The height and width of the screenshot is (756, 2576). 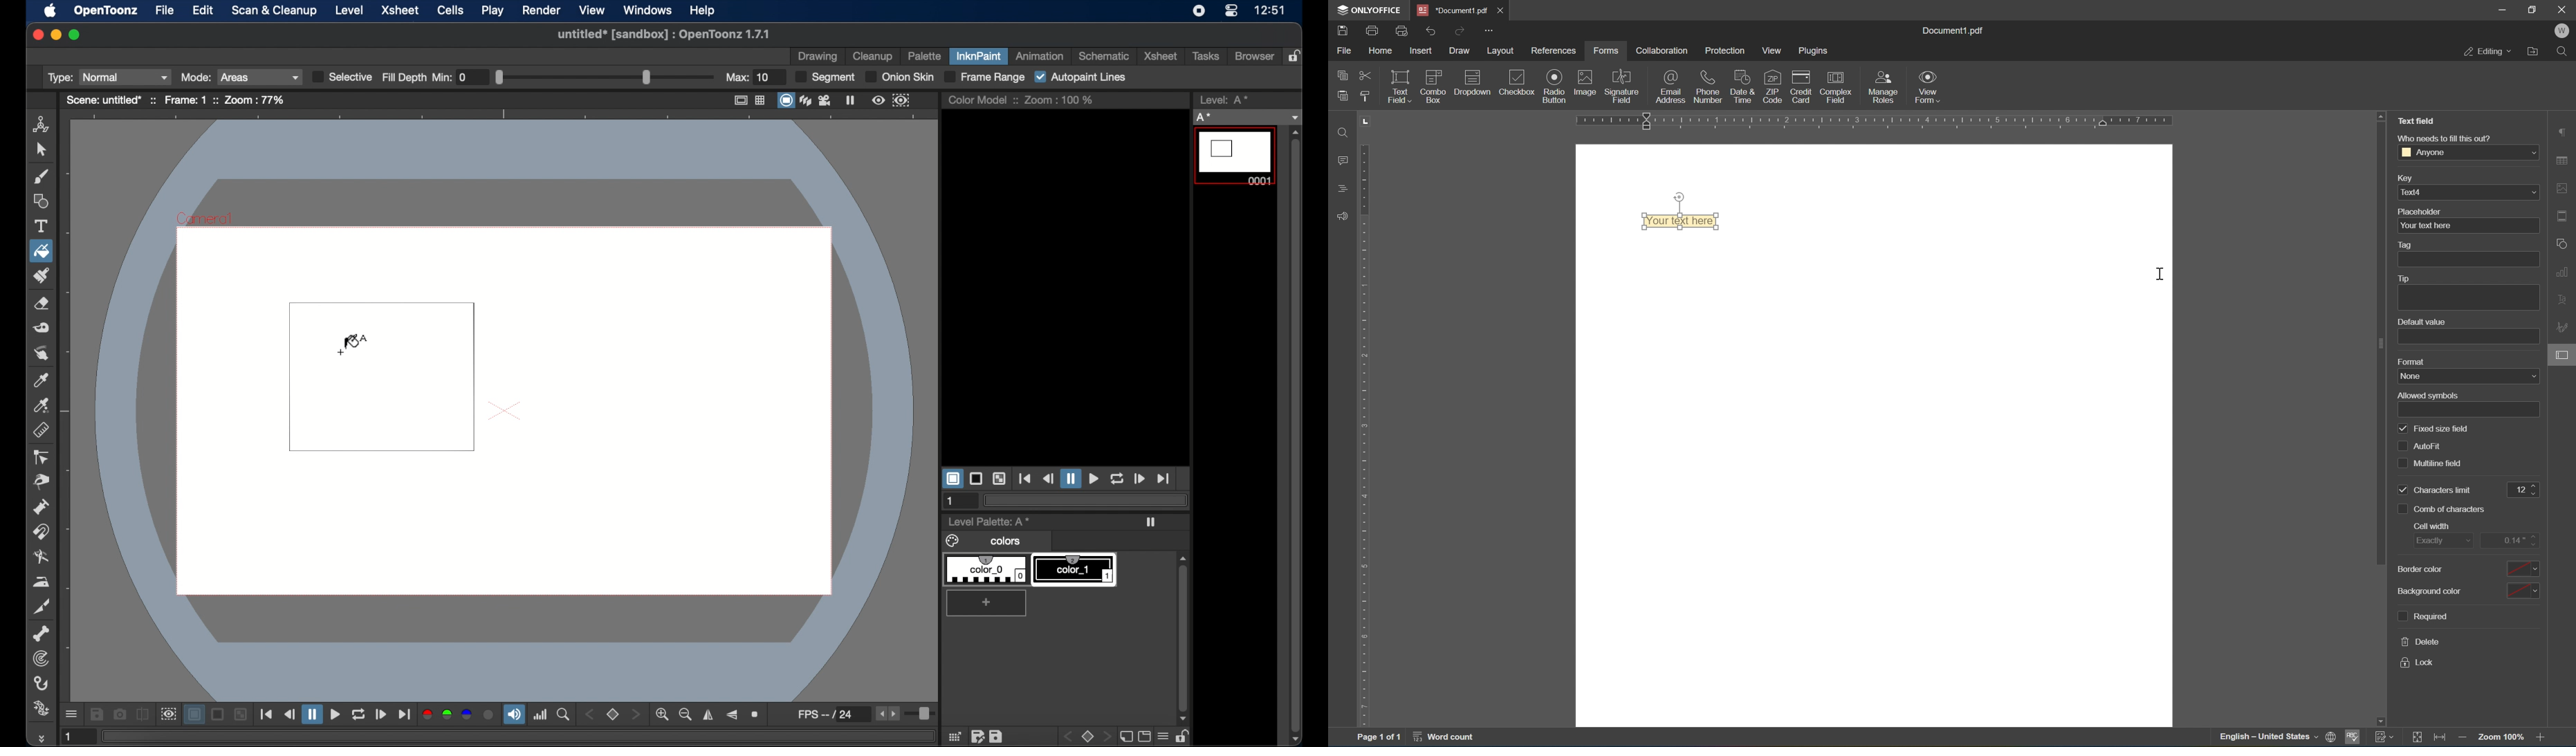 I want to click on paragraph settings, so click(x=2563, y=132).